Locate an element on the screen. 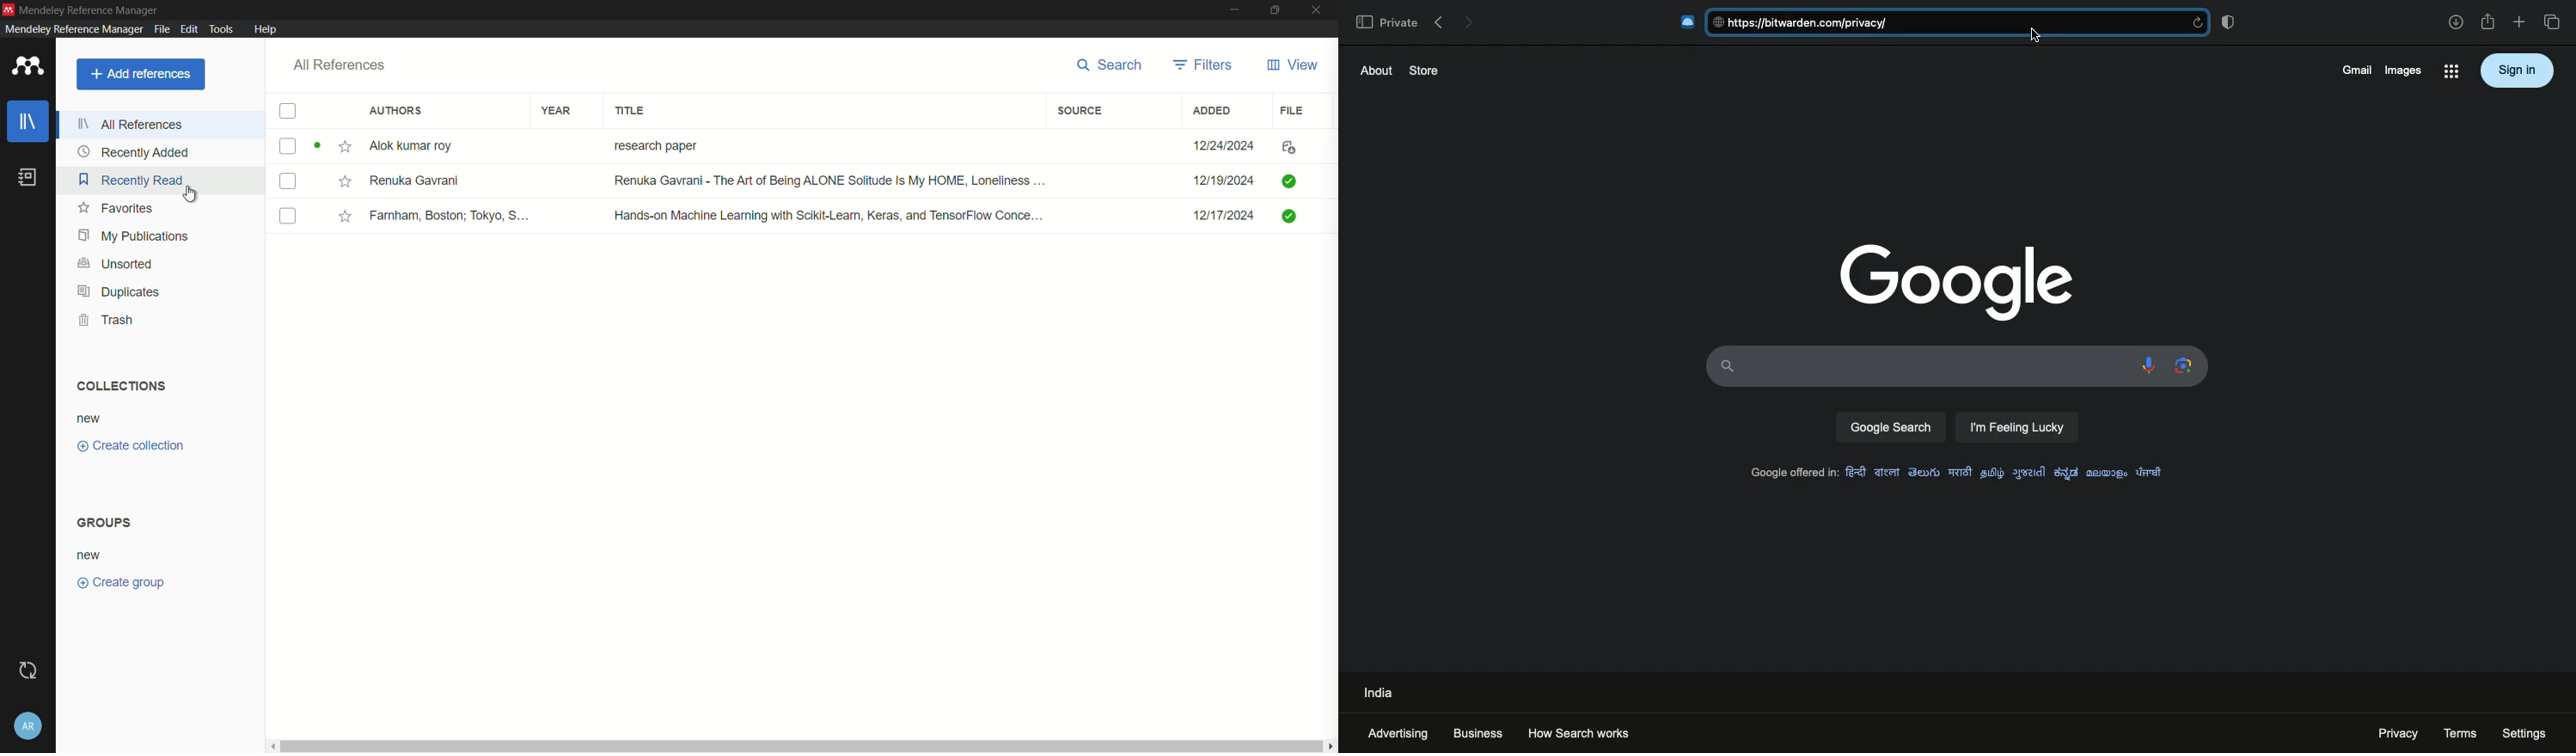 Image resolution: width=2576 pixels, height=756 pixels. research paper is located at coordinates (694, 143).